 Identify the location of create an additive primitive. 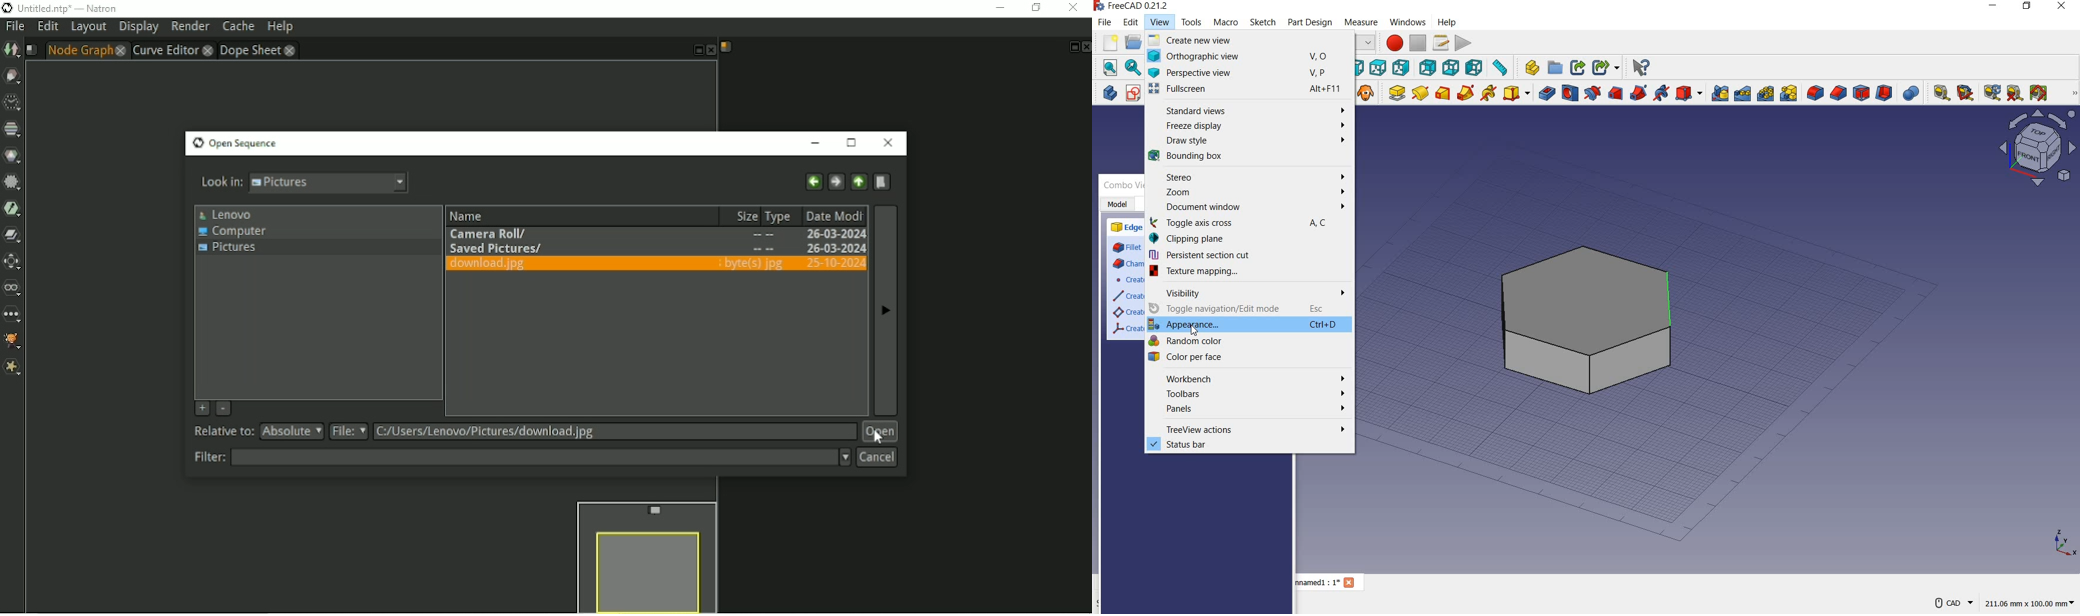
(1516, 93).